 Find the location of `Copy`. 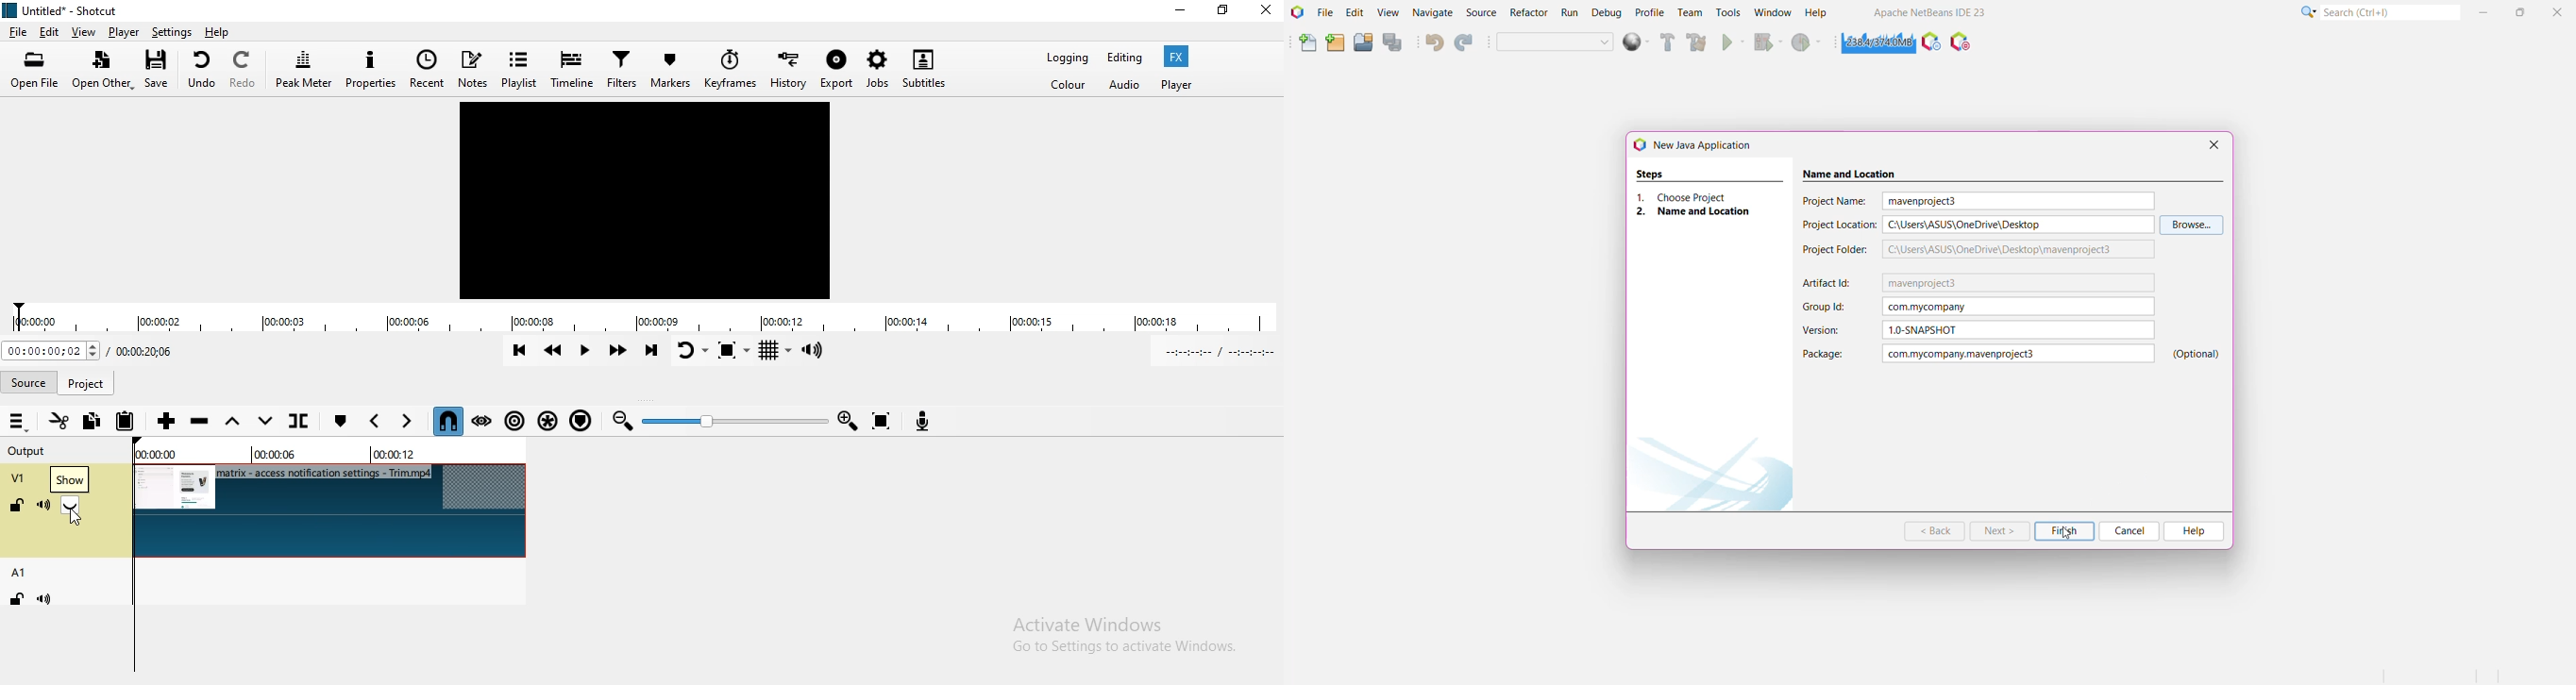

Copy is located at coordinates (92, 421).